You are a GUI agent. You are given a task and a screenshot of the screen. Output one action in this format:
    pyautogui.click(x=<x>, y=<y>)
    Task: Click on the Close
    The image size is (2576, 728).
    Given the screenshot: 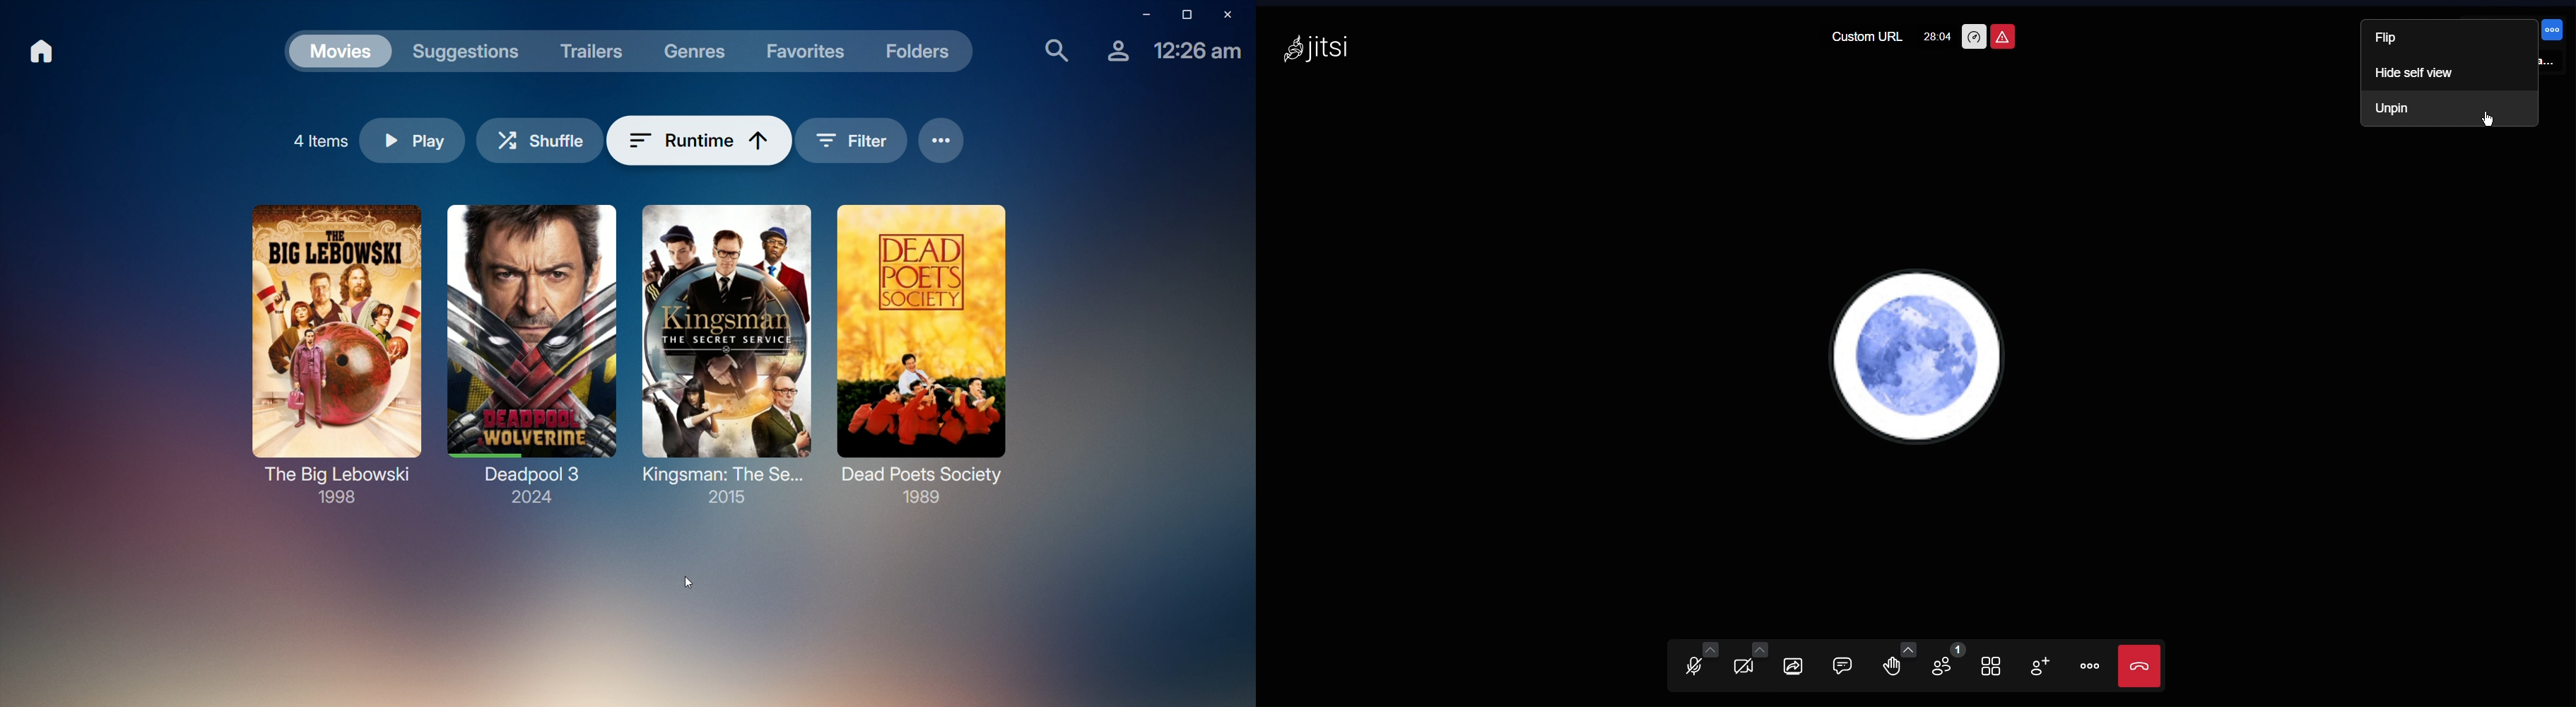 What is the action you would take?
    pyautogui.click(x=2140, y=666)
    